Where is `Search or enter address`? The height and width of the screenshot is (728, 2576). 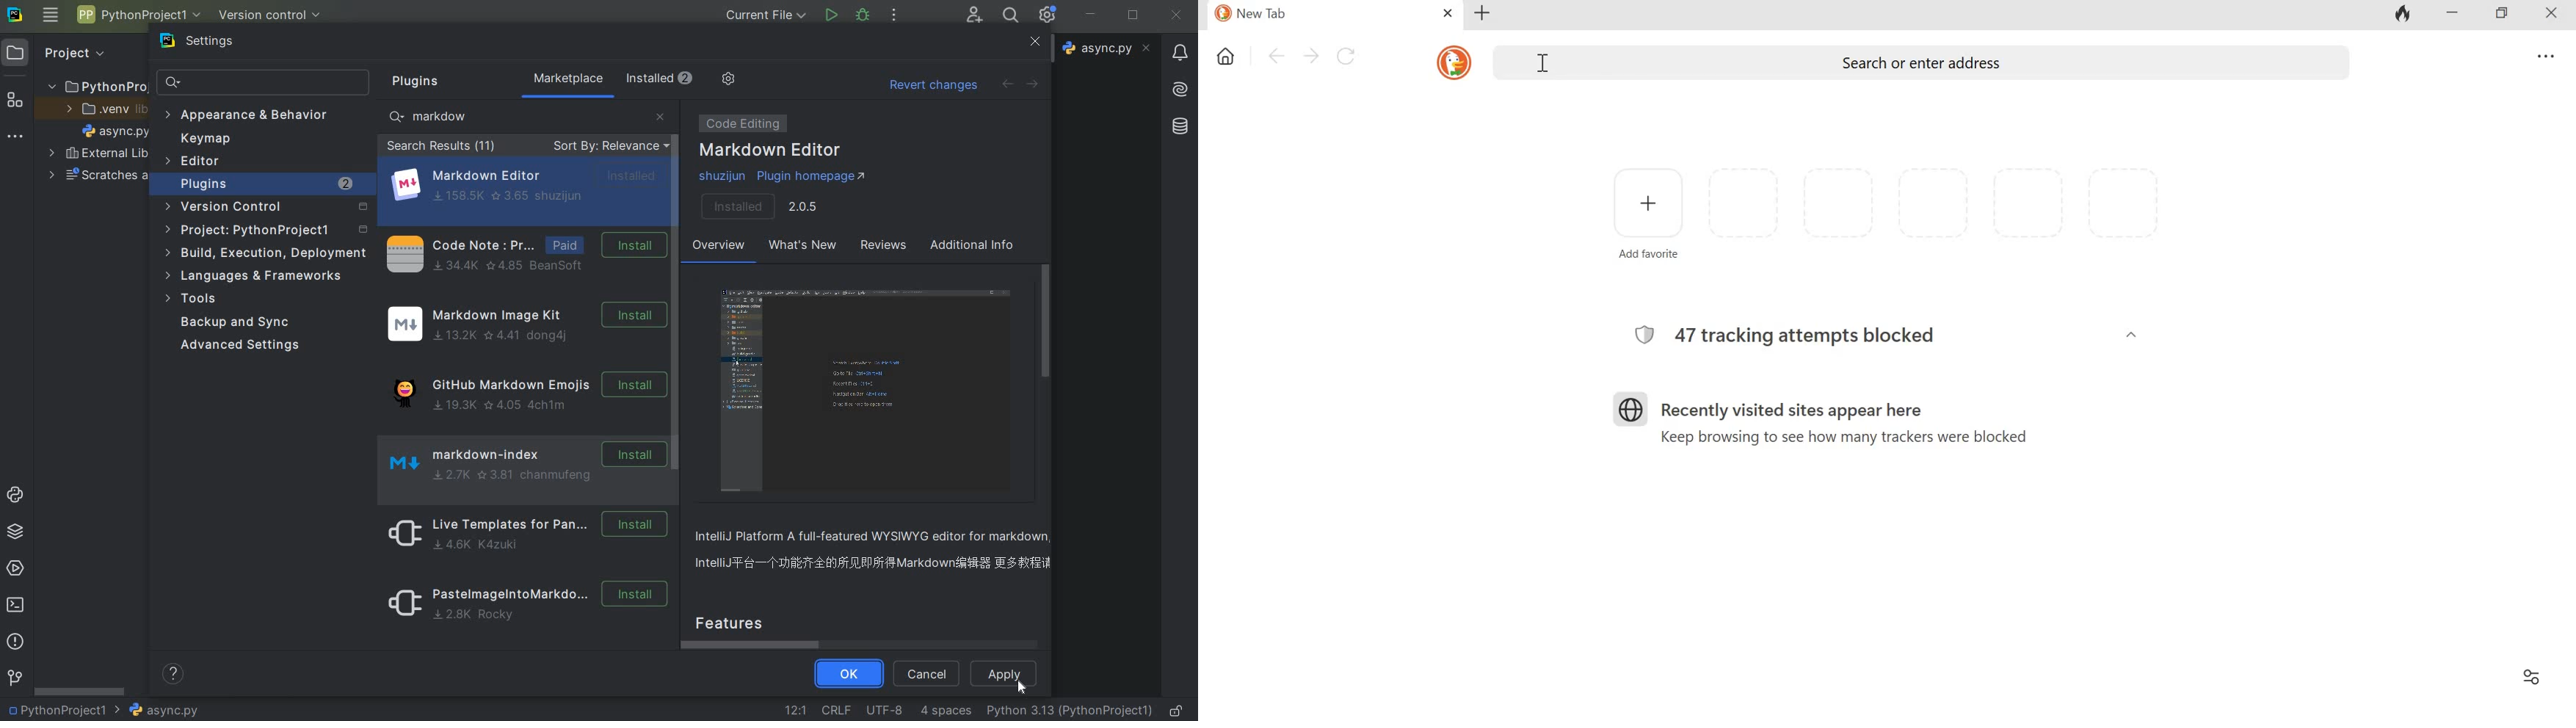
Search or enter address is located at coordinates (1920, 64).